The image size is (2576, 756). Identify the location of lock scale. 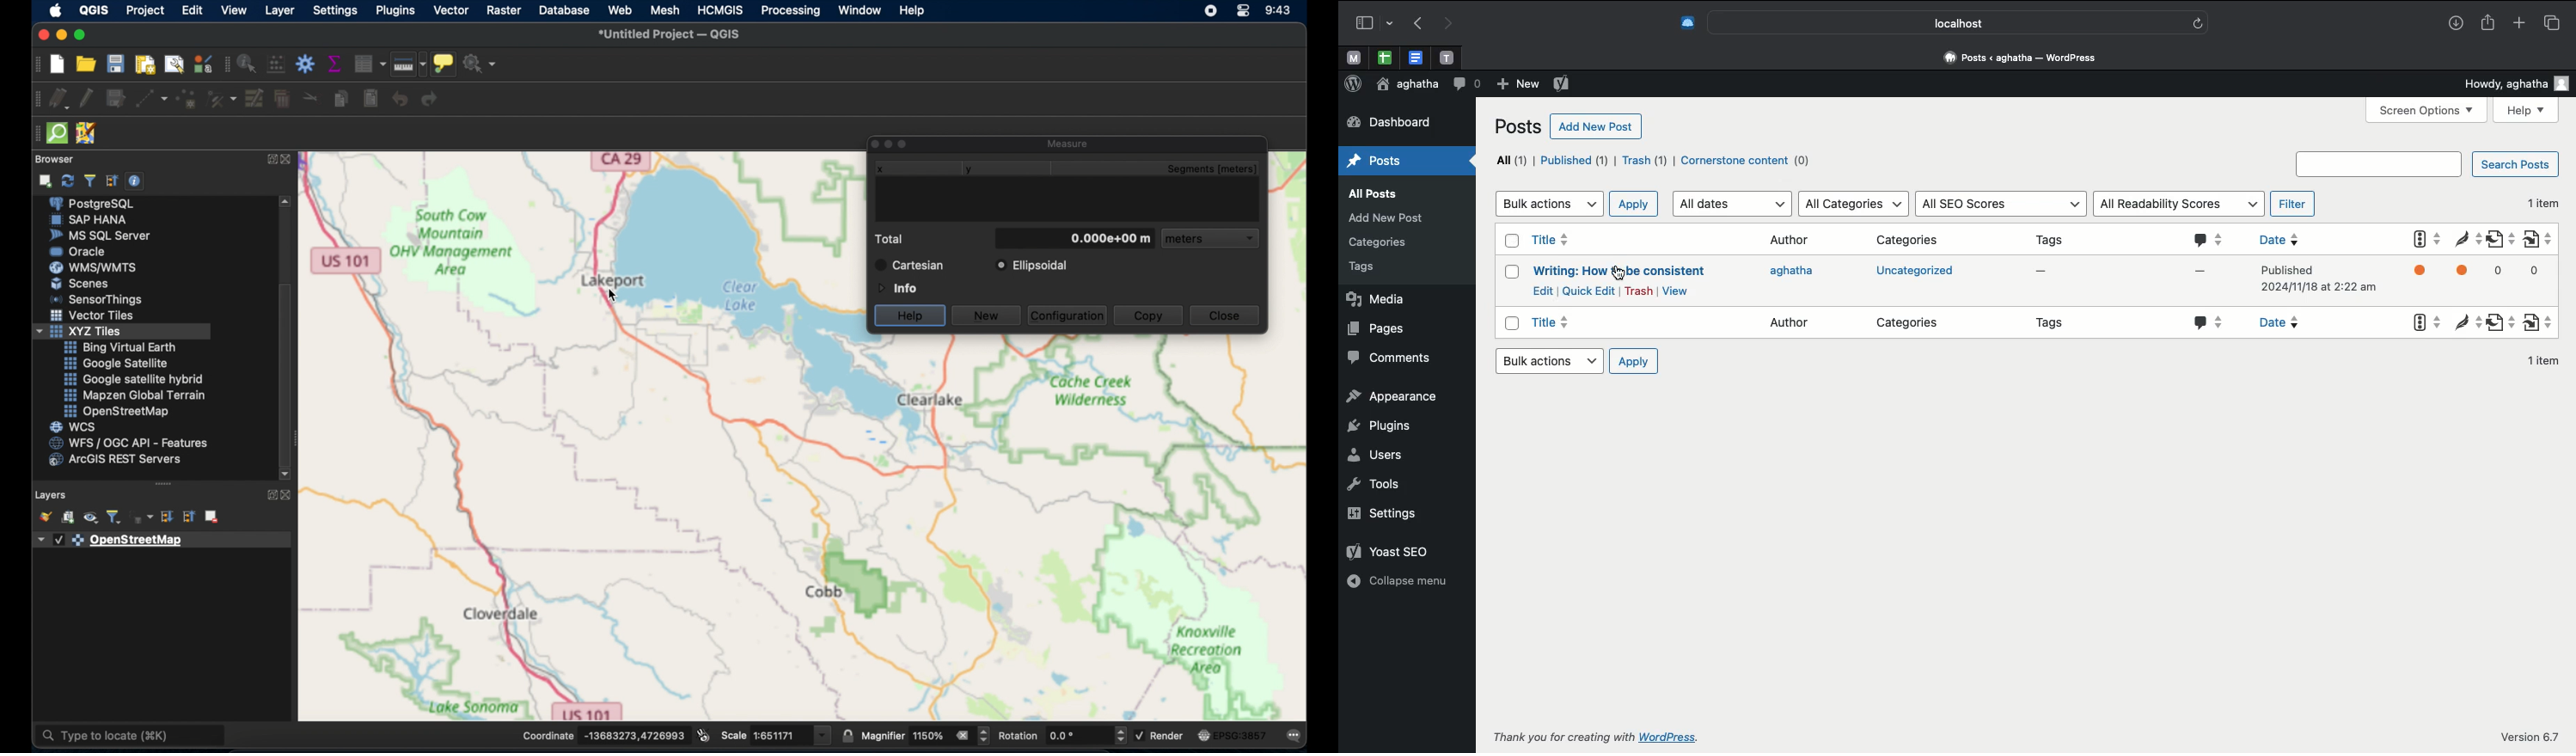
(846, 736).